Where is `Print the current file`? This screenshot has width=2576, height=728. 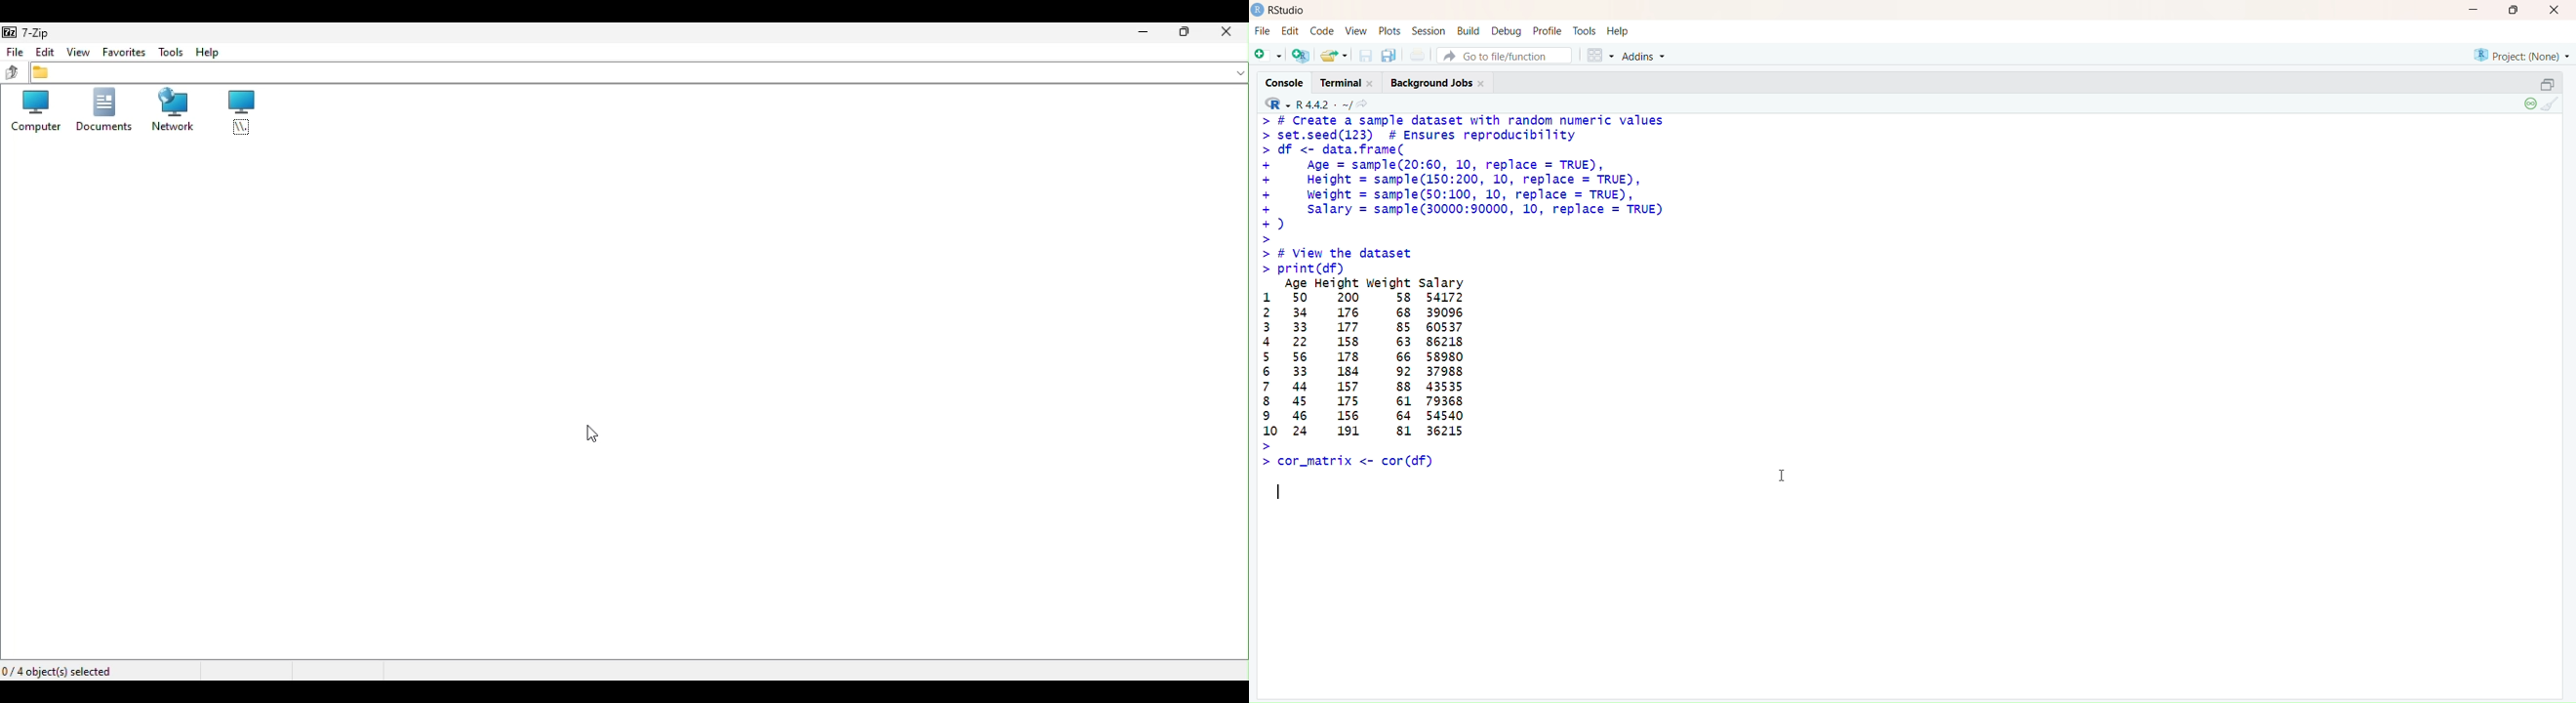
Print the current file is located at coordinates (1418, 55).